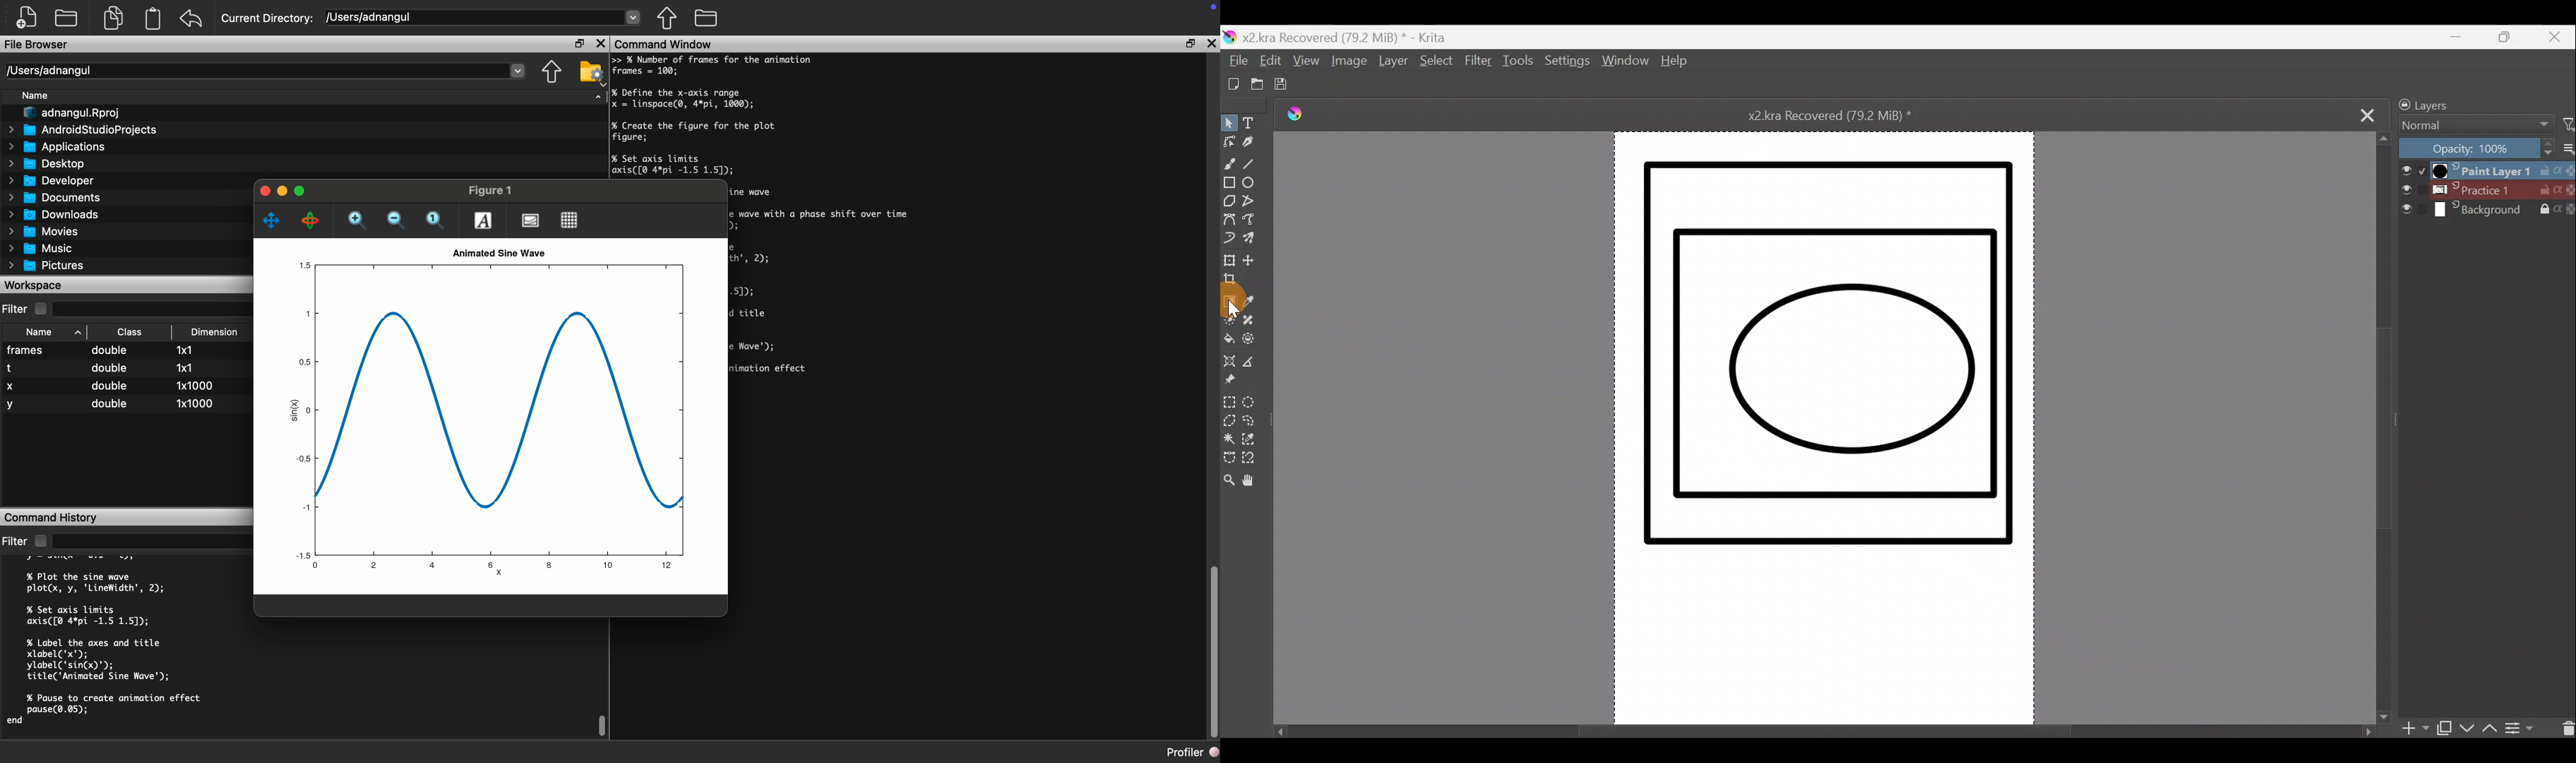  Describe the element at coordinates (311, 223) in the screenshot. I see `Rotate 3D` at that location.